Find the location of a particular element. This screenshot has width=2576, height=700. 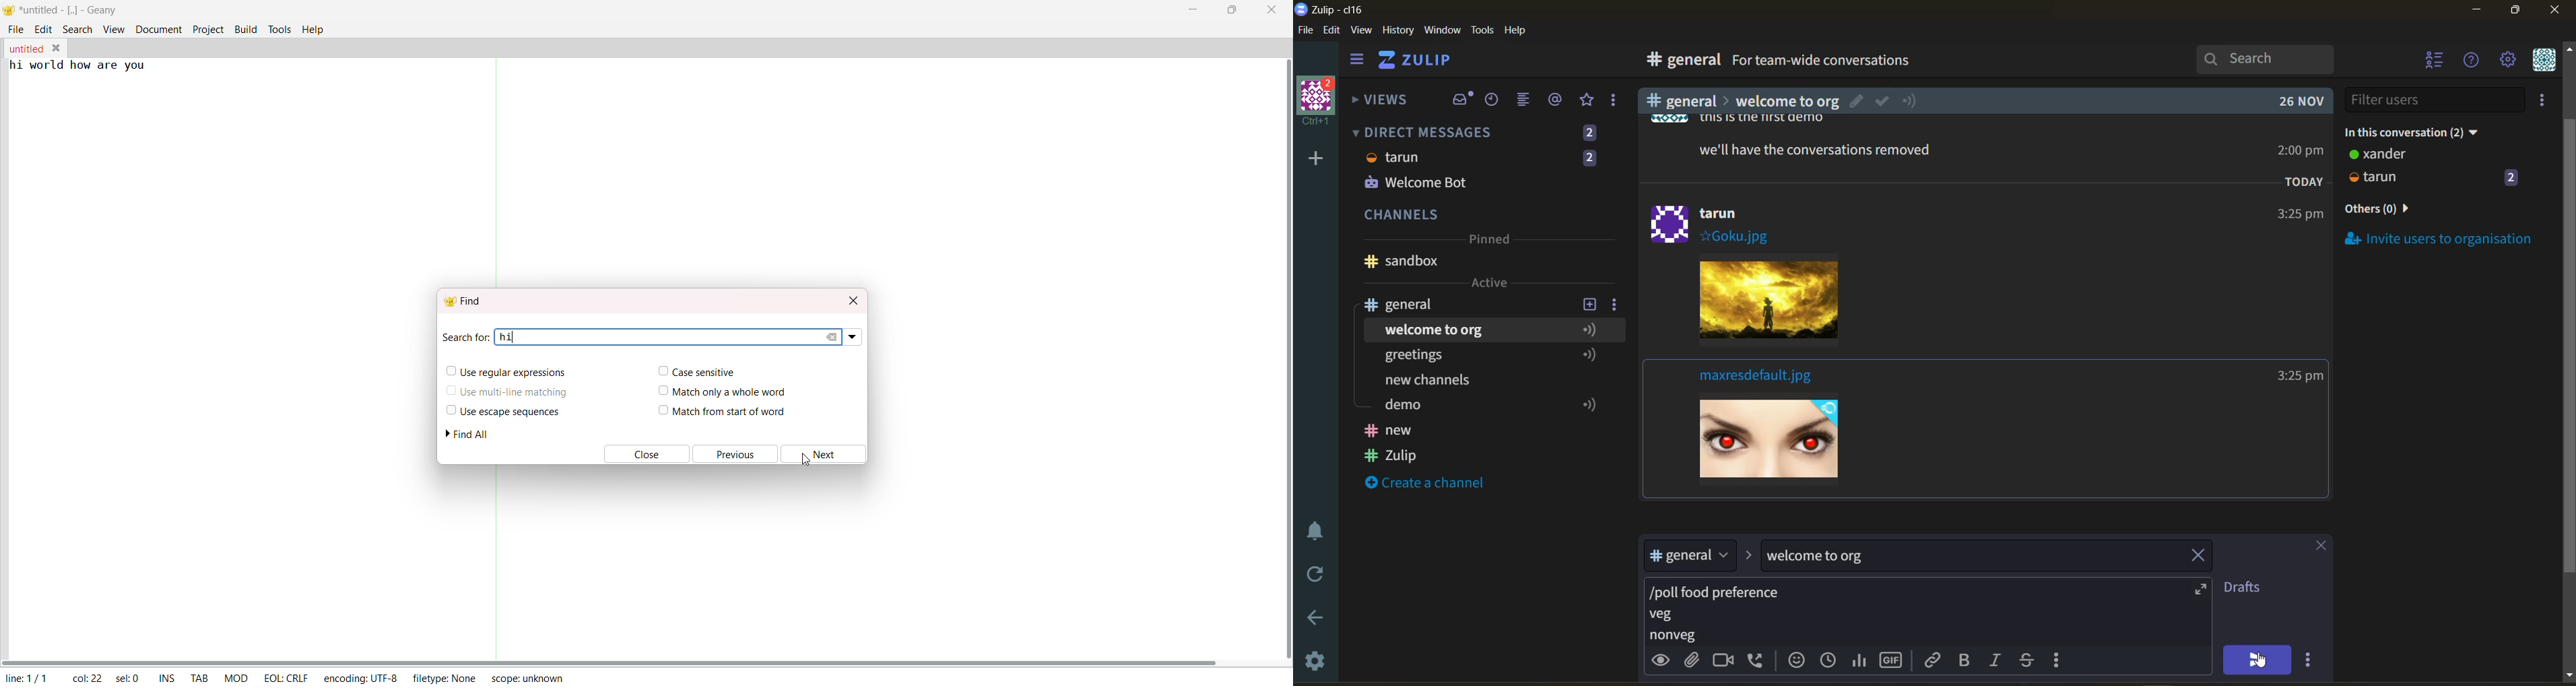

recent conversations is located at coordinates (1496, 101).